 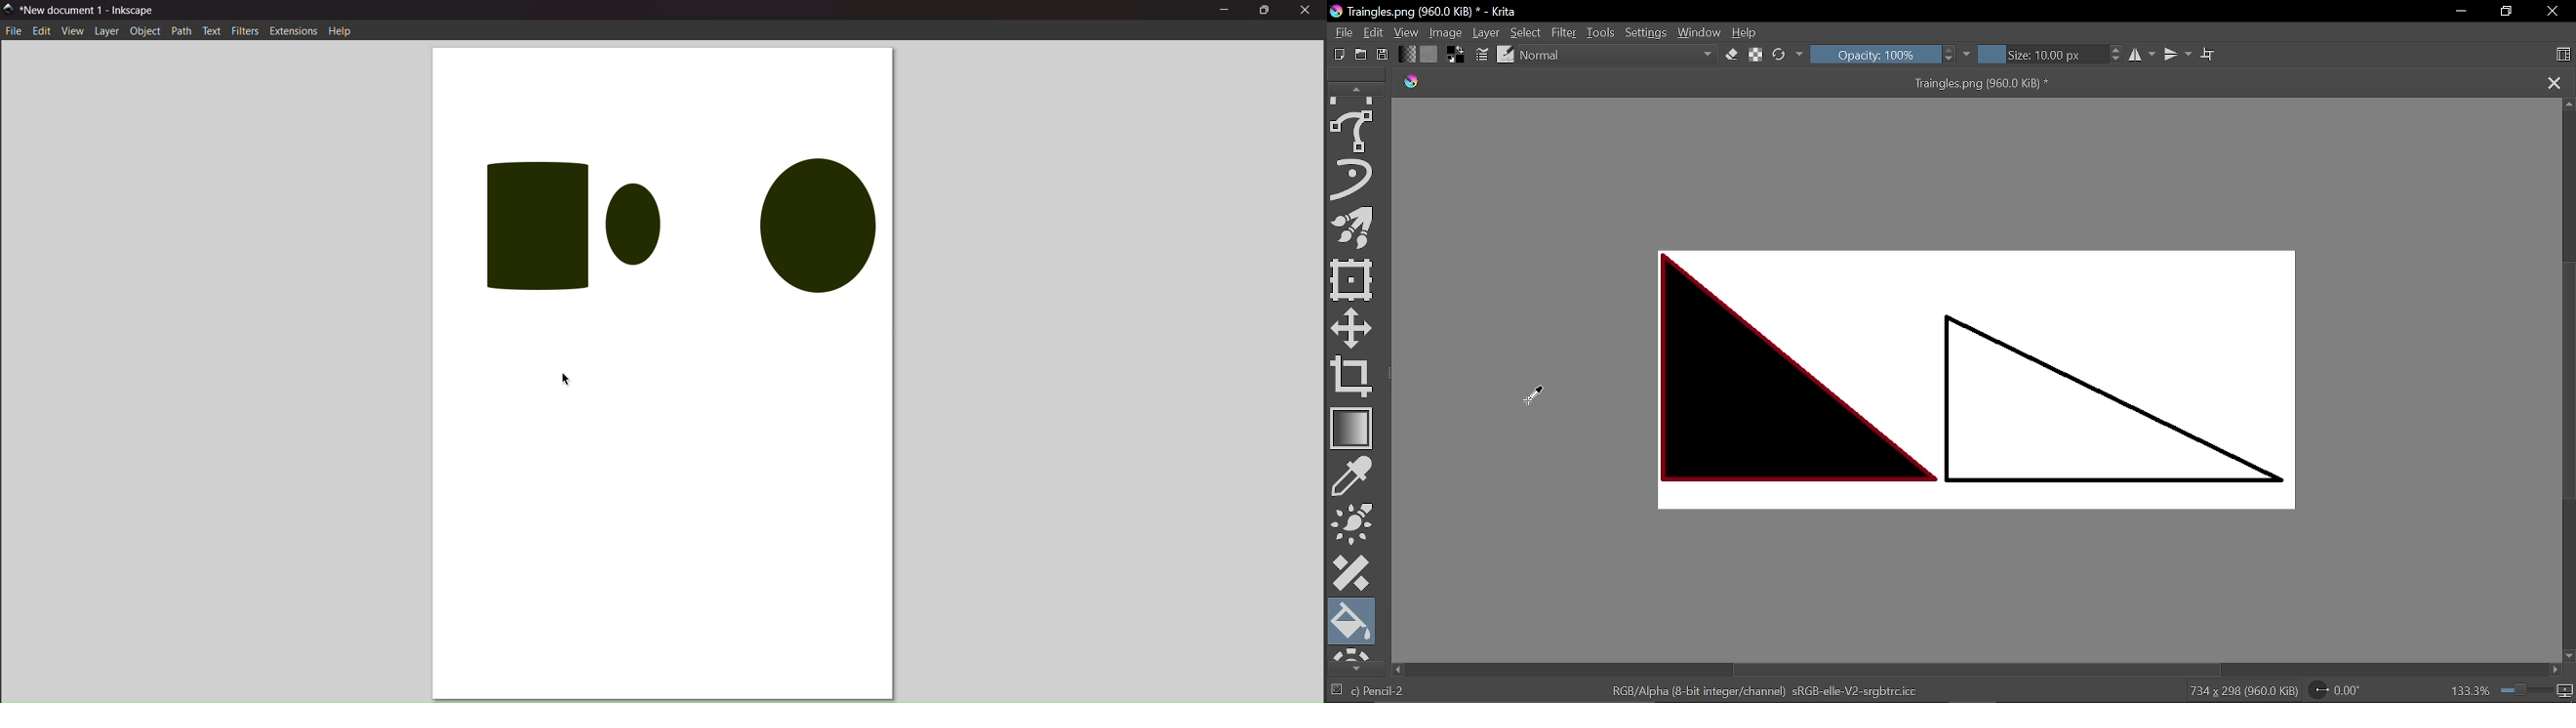 What do you see at coordinates (1407, 33) in the screenshot?
I see `View` at bounding box center [1407, 33].